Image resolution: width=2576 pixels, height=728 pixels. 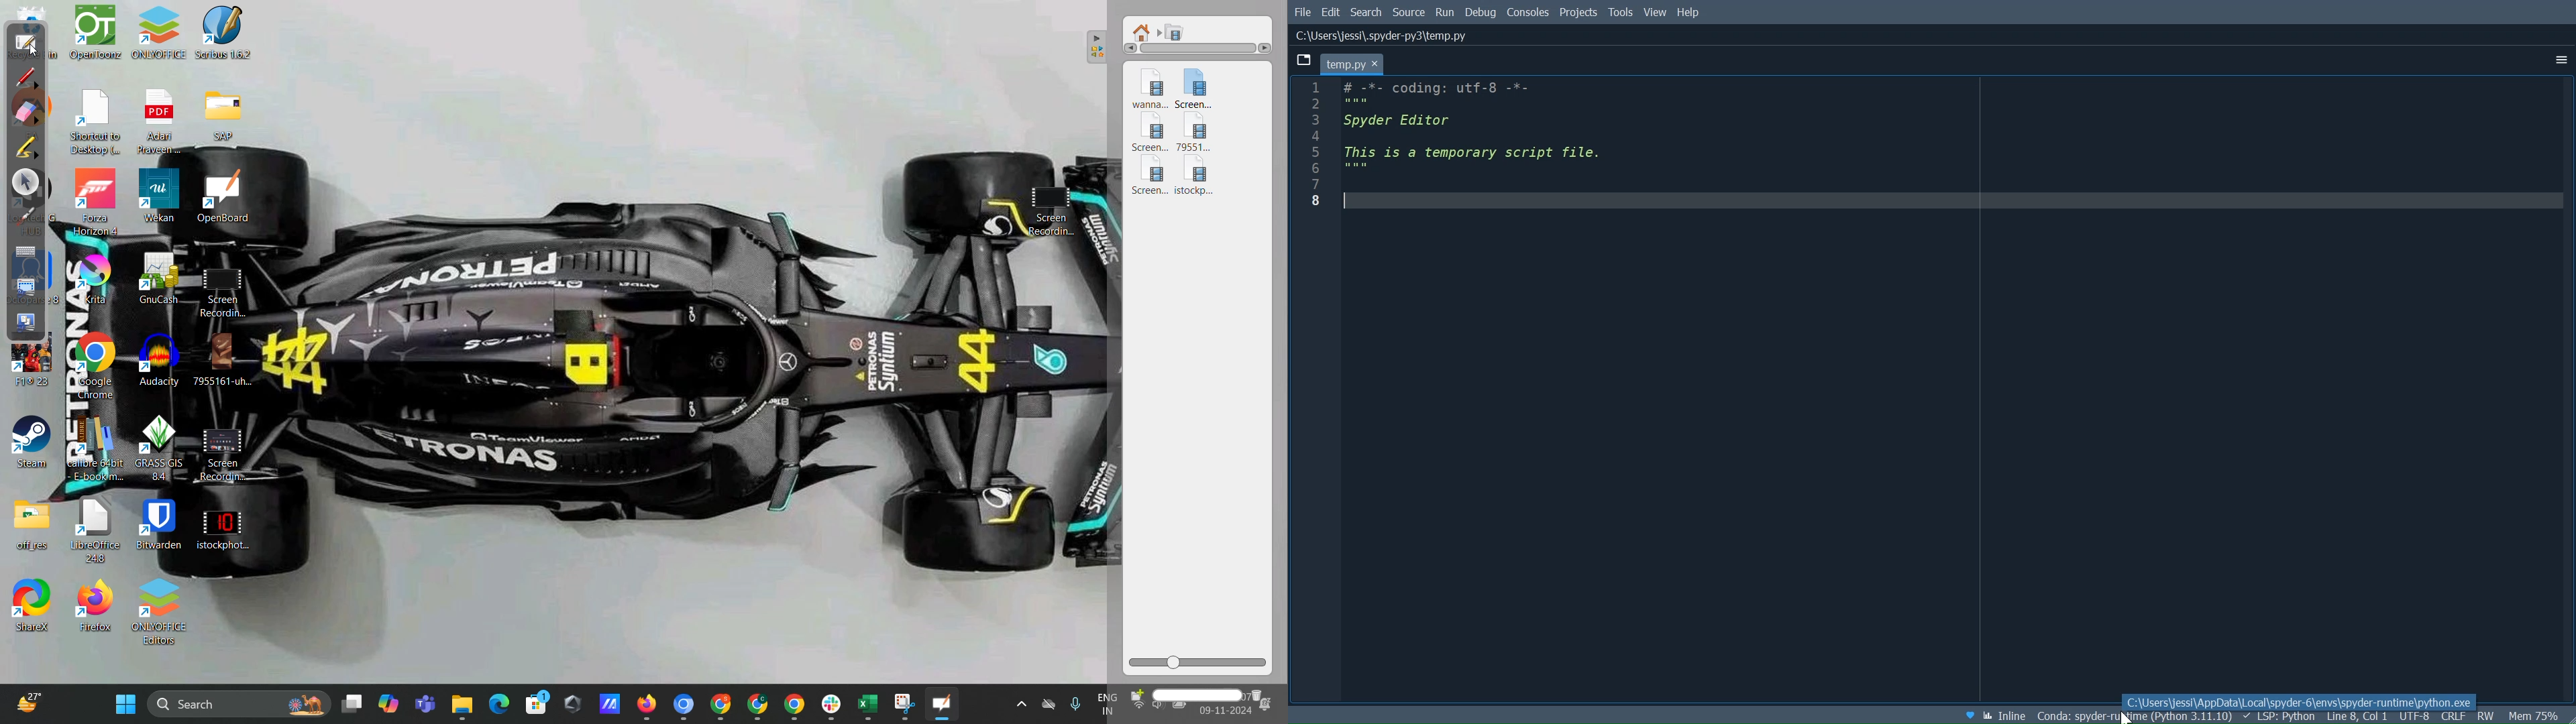 What do you see at coordinates (1198, 178) in the screenshot?
I see `video added` at bounding box center [1198, 178].